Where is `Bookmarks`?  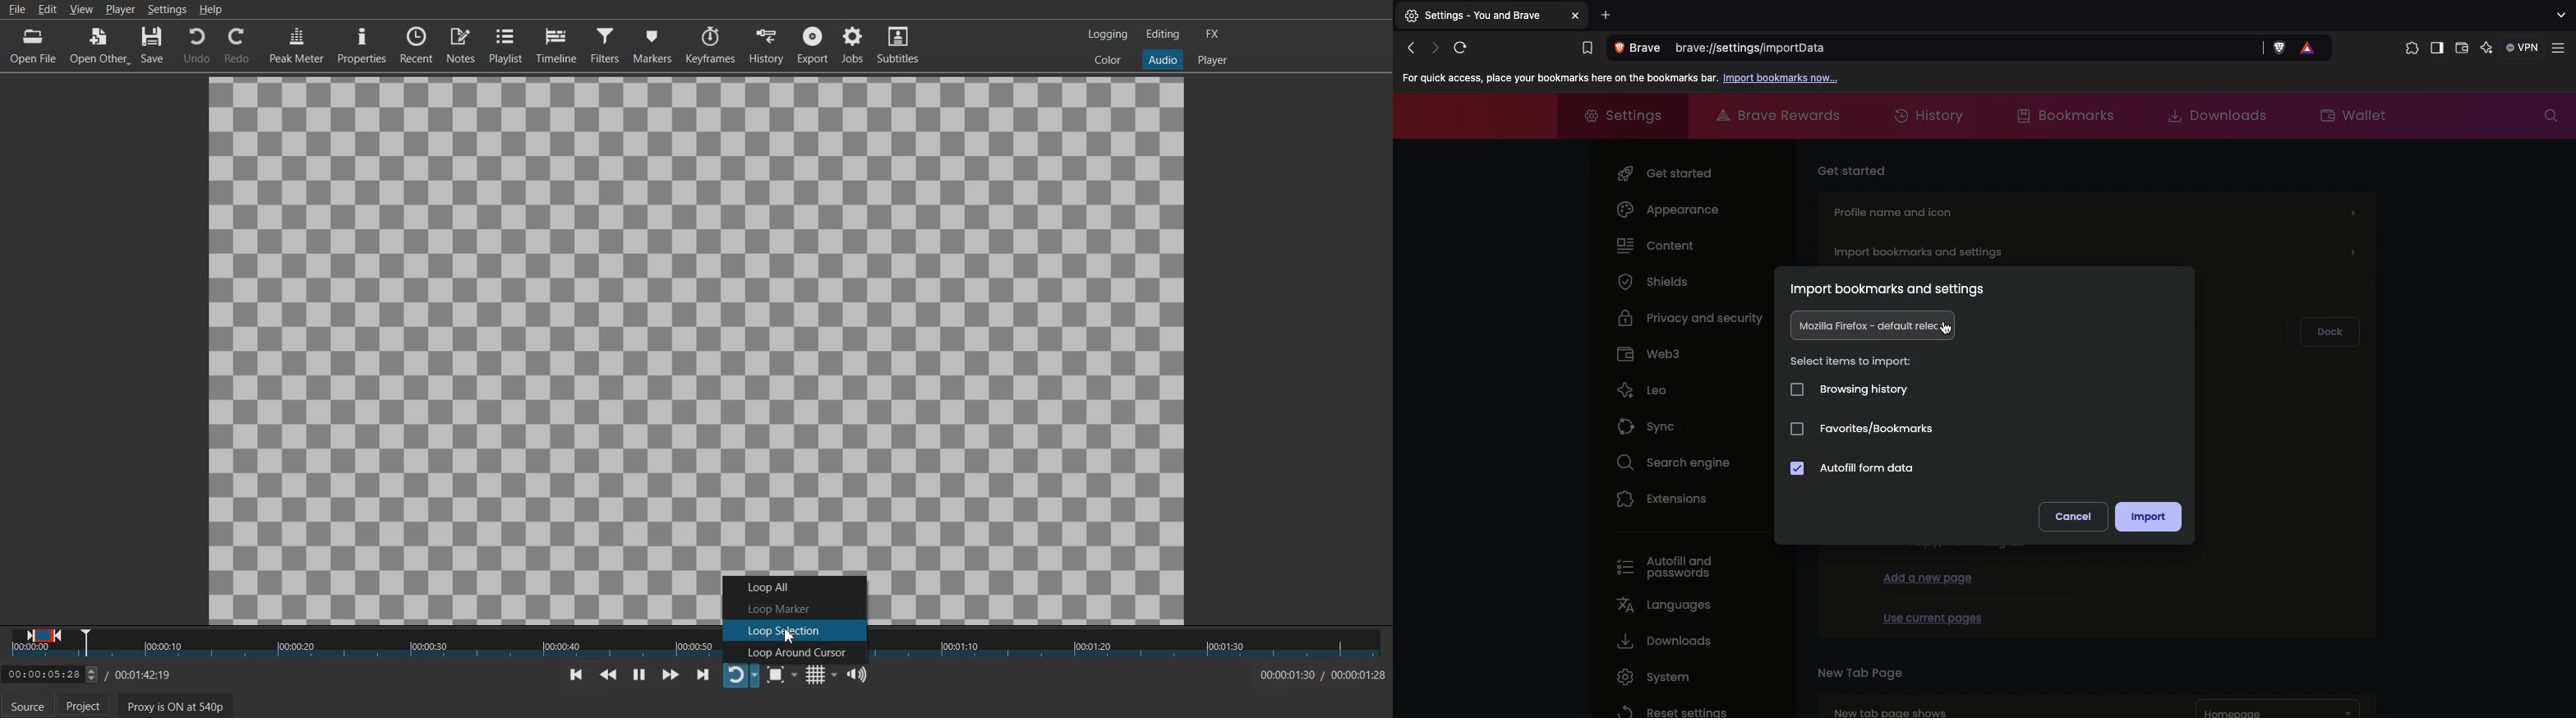 Bookmarks is located at coordinates (1586, 48).